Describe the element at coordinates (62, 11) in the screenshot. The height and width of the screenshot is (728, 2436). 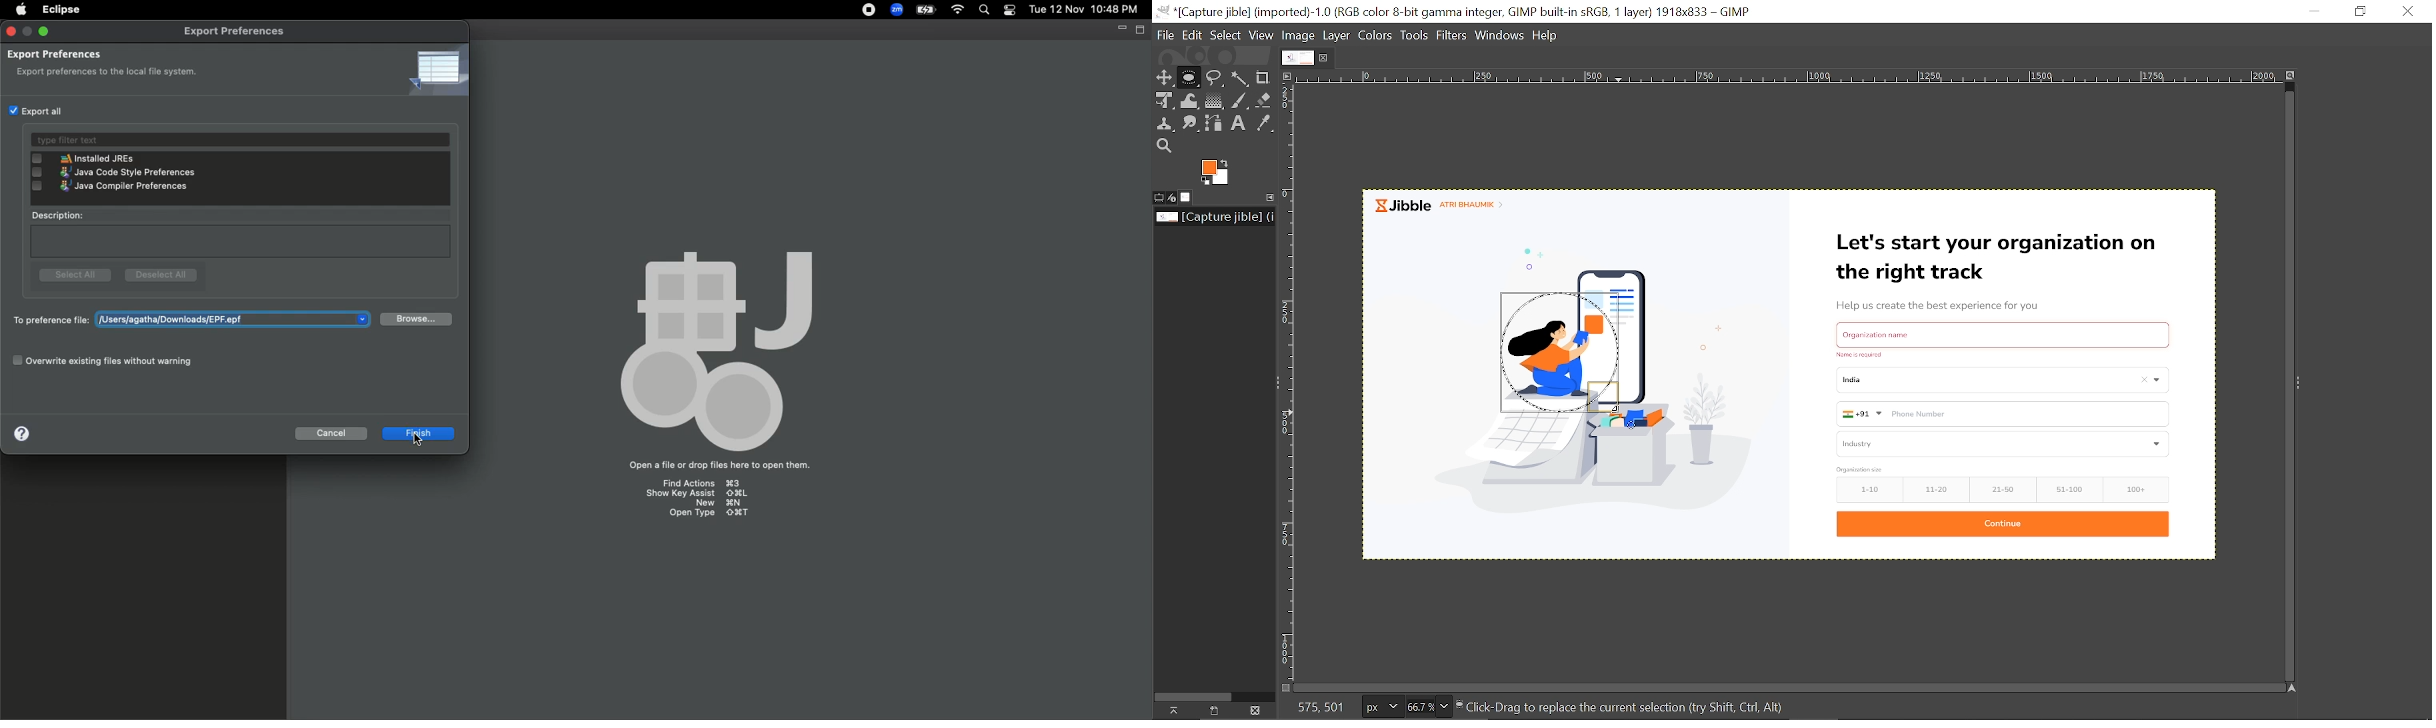
I see `Eclipse` at that location.